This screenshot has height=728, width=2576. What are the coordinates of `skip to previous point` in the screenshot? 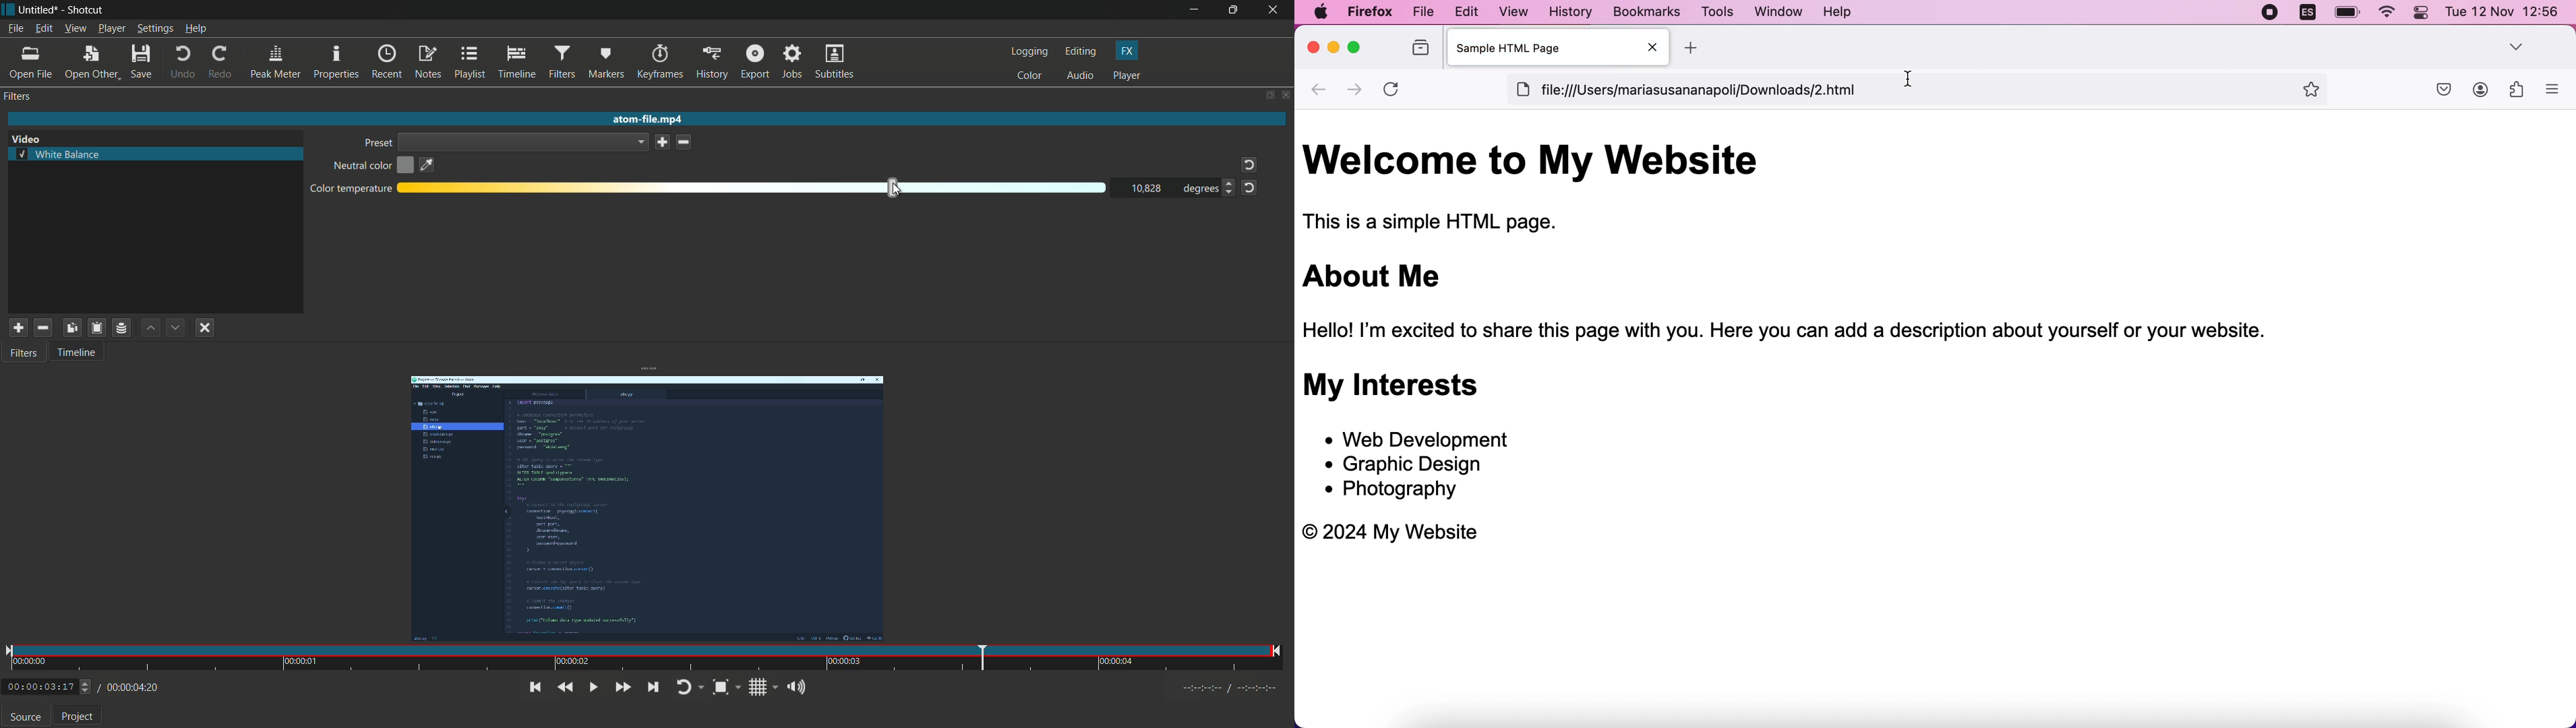 It's located at (533, 686).